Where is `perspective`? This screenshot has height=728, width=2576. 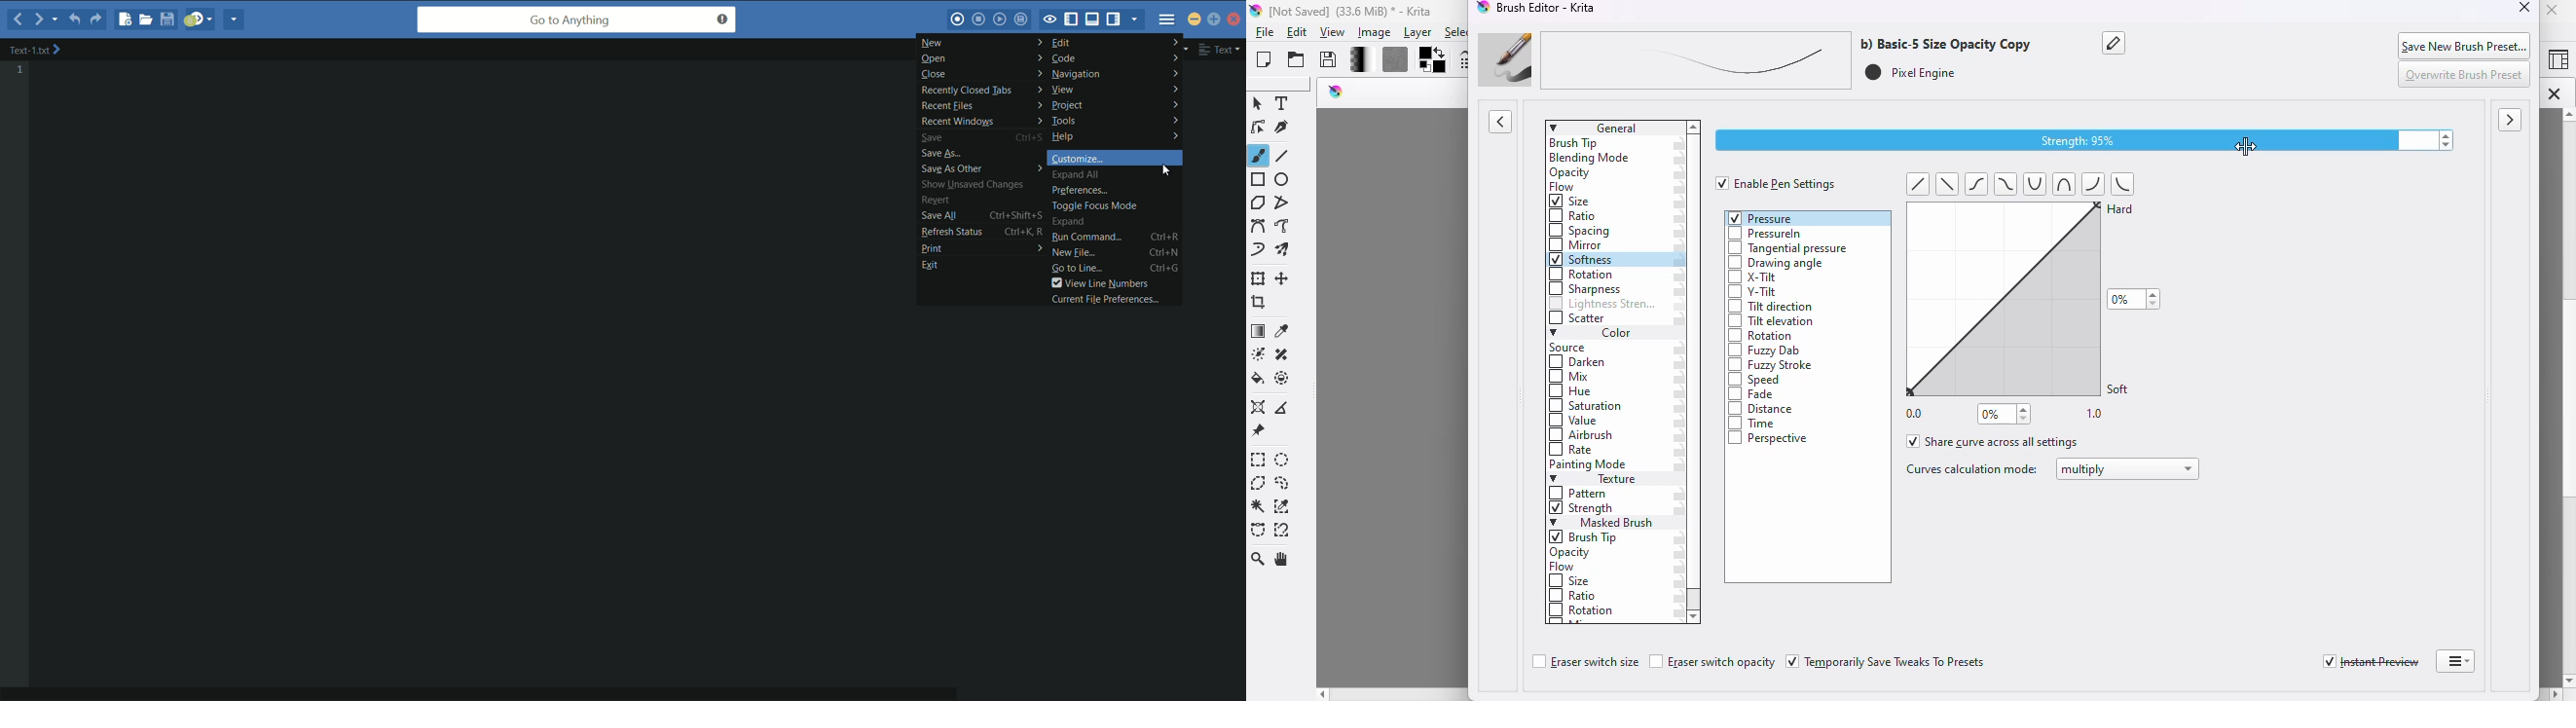 perspective is located at coordinates (1769, 438).